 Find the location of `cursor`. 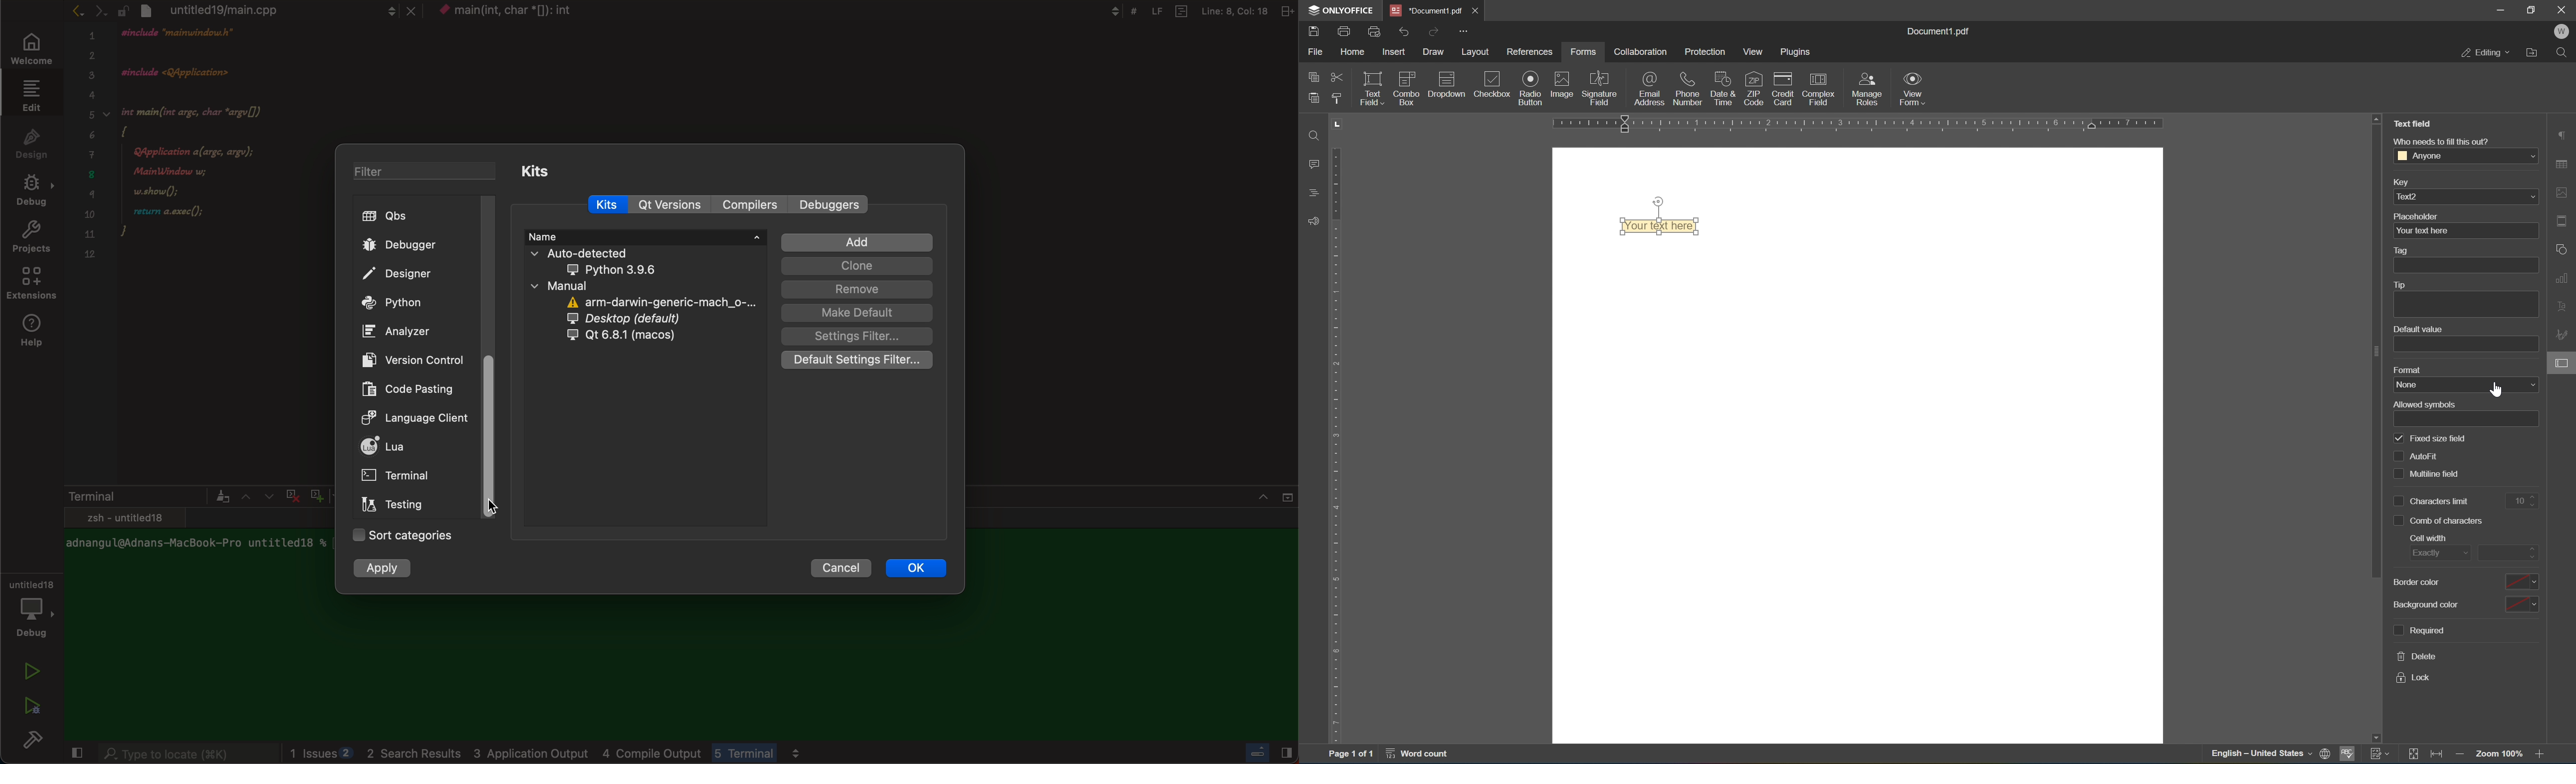

cursor is located at coordinates (2499, 389).